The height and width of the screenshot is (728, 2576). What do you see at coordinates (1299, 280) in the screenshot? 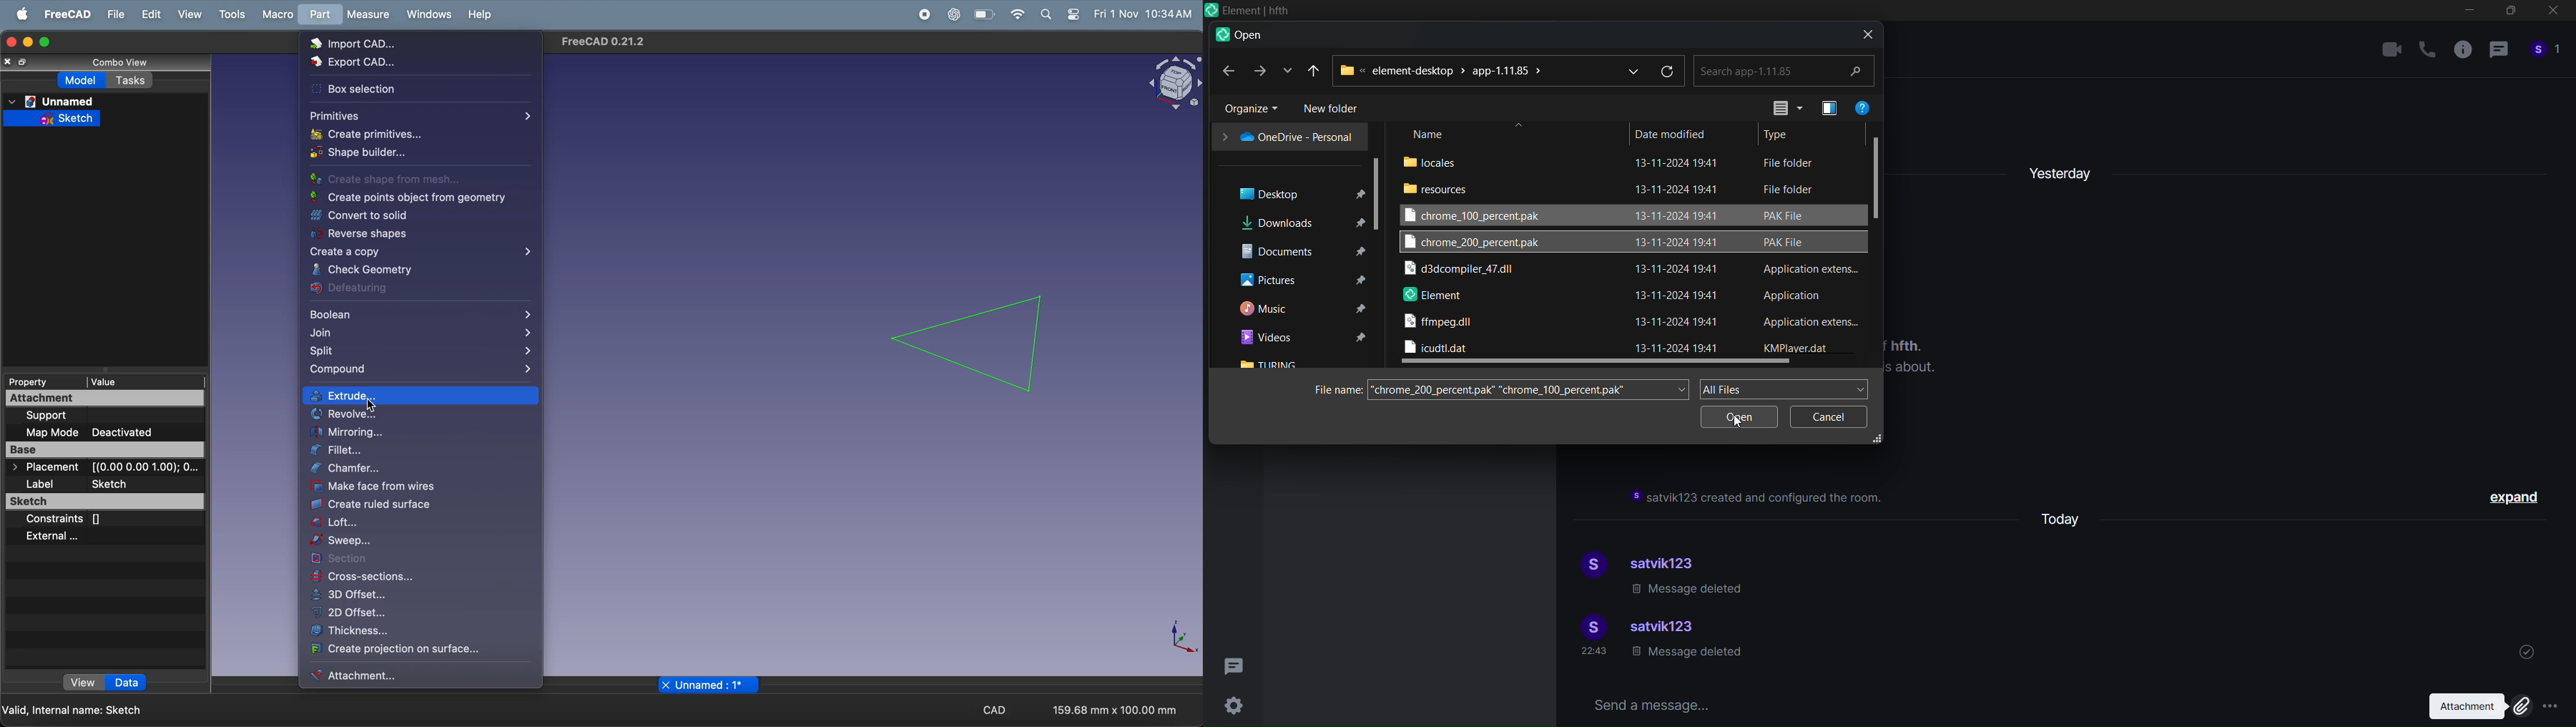
I see `pictures` at bounding box center [1299, 280].